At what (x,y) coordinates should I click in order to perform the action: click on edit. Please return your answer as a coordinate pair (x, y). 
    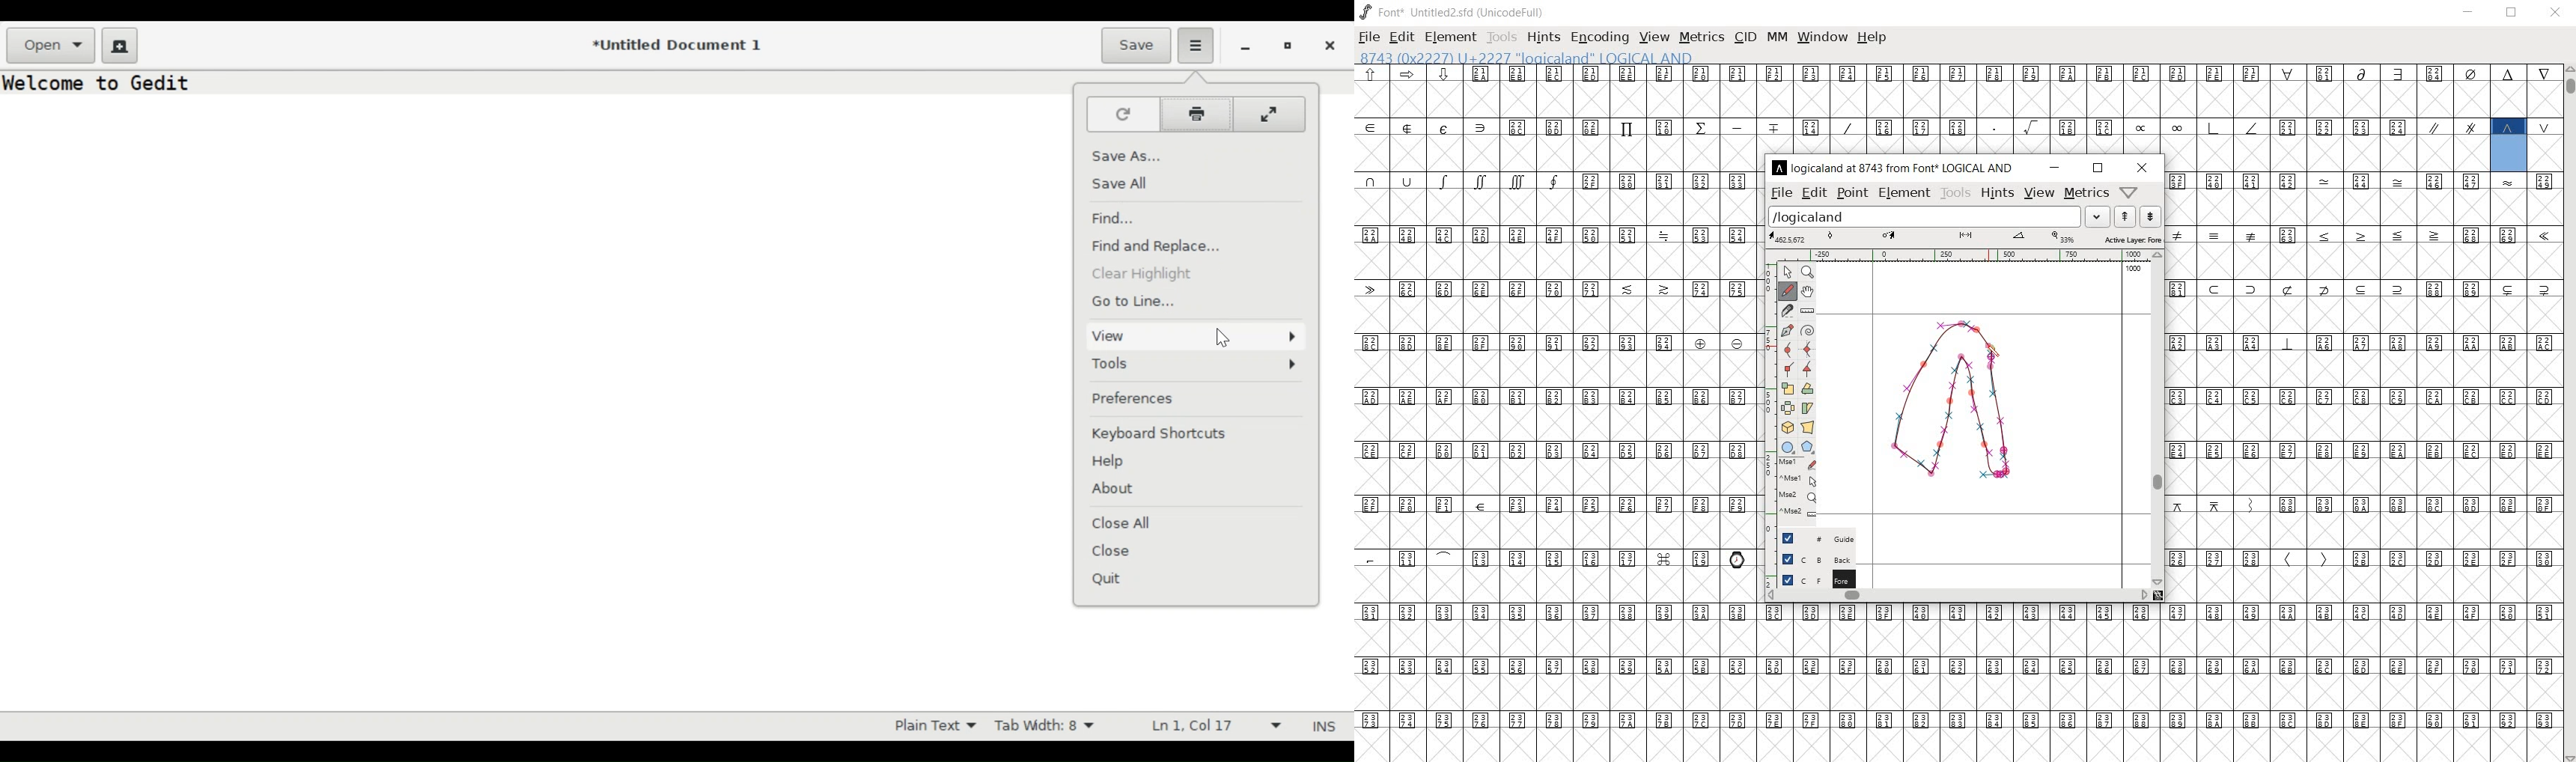
    Looking at the image, I should click on (1813, 192).